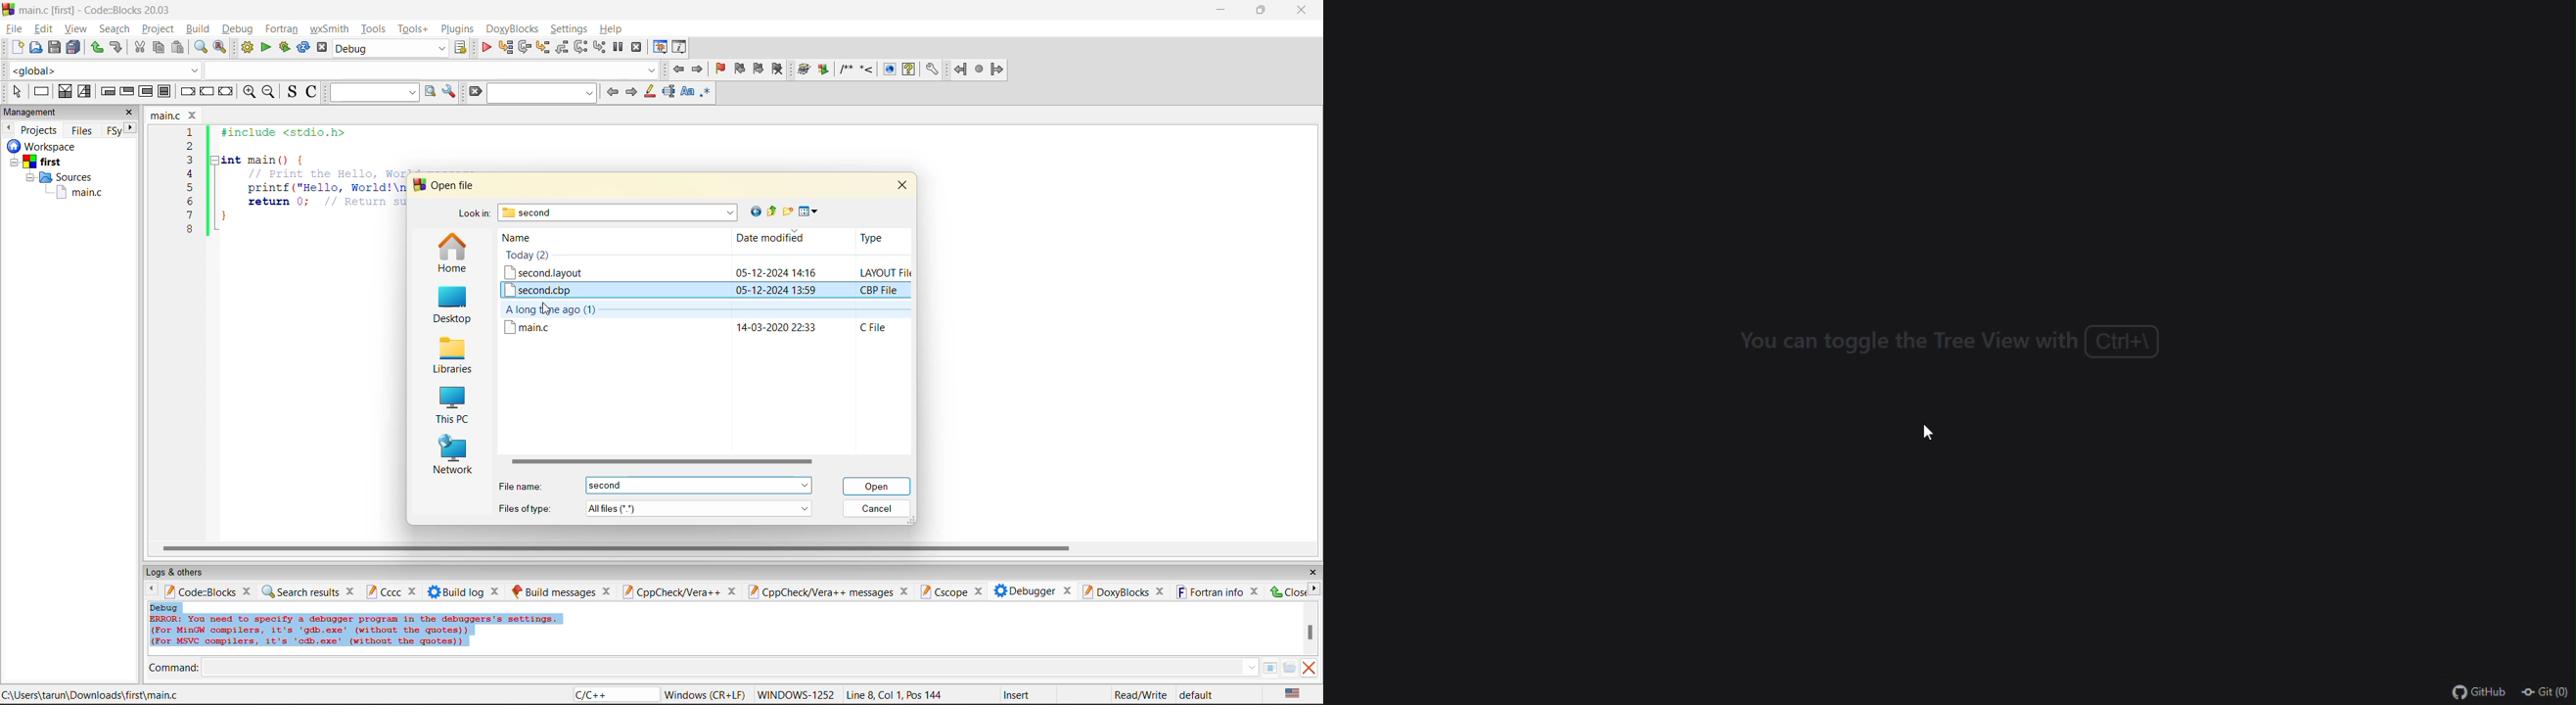  What do you see at coordinates (190, 215) in the screenshot?
I see `7` at bounding box center [190, 215].